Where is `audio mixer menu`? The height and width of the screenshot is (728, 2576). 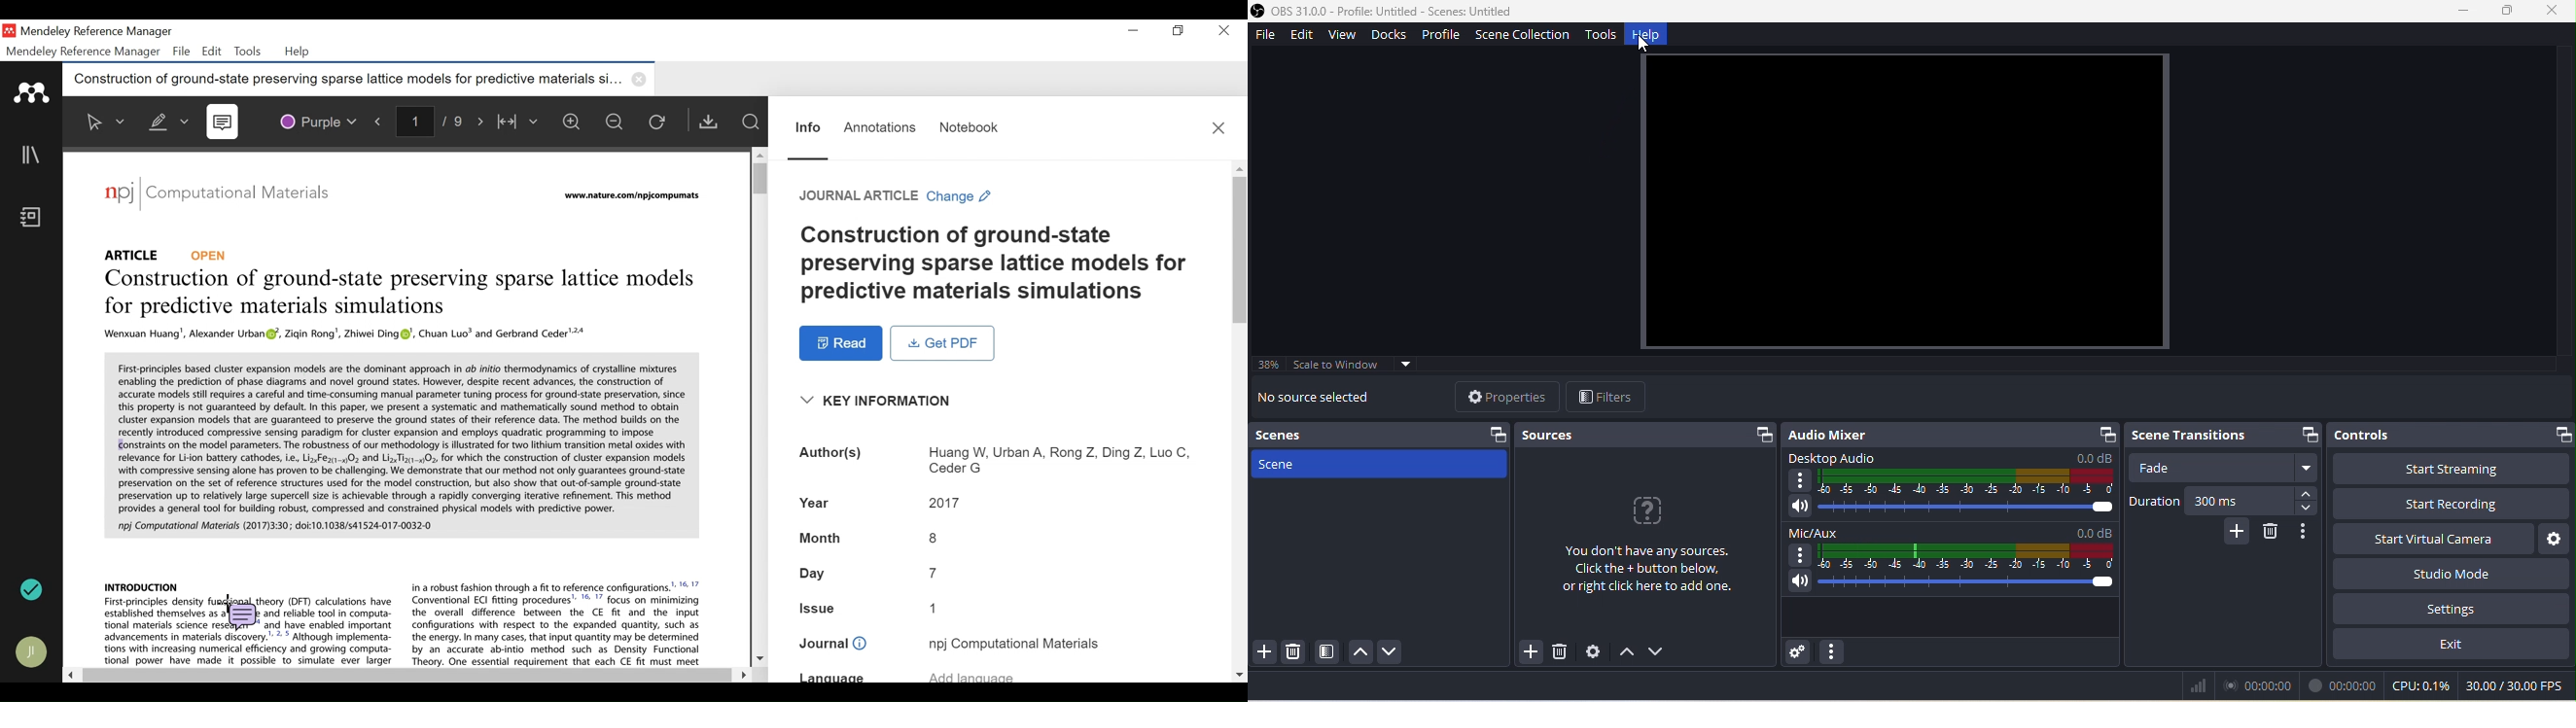
audio mixer menu is located at coordinates (1833, 652).